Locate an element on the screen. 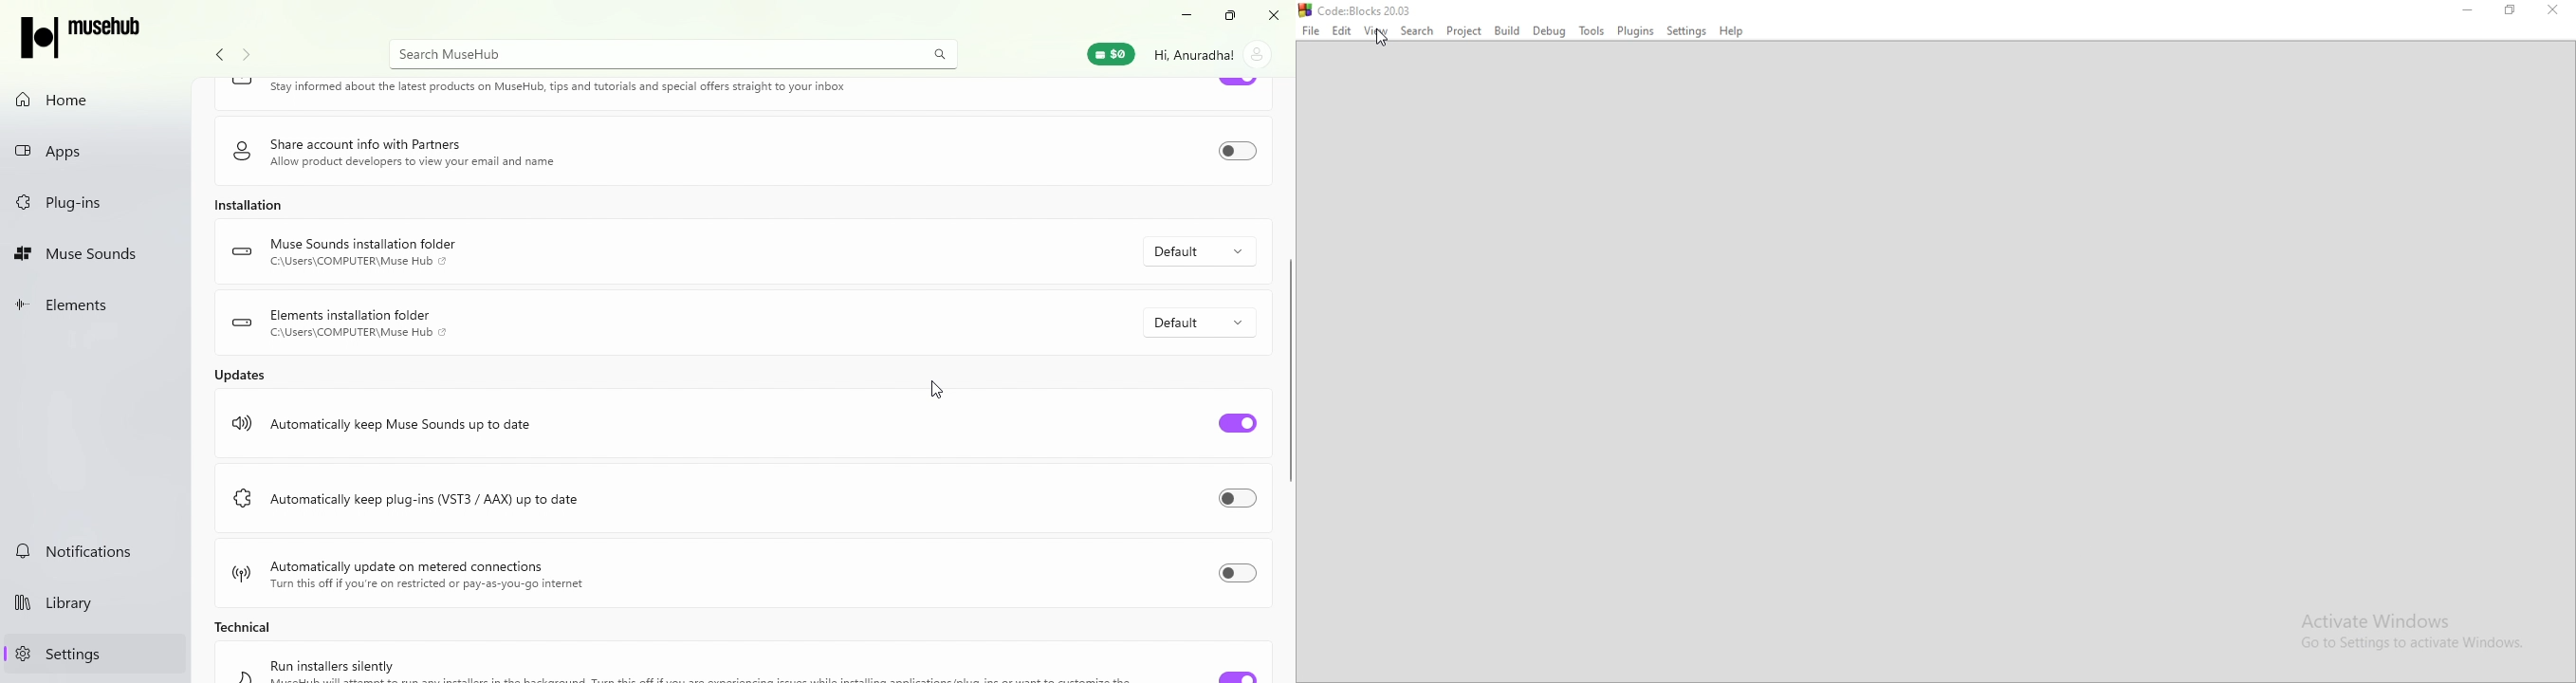 Image resolution: width=2576 pixels, height=700 pixels. Settings is located at coordinates (92, 654).